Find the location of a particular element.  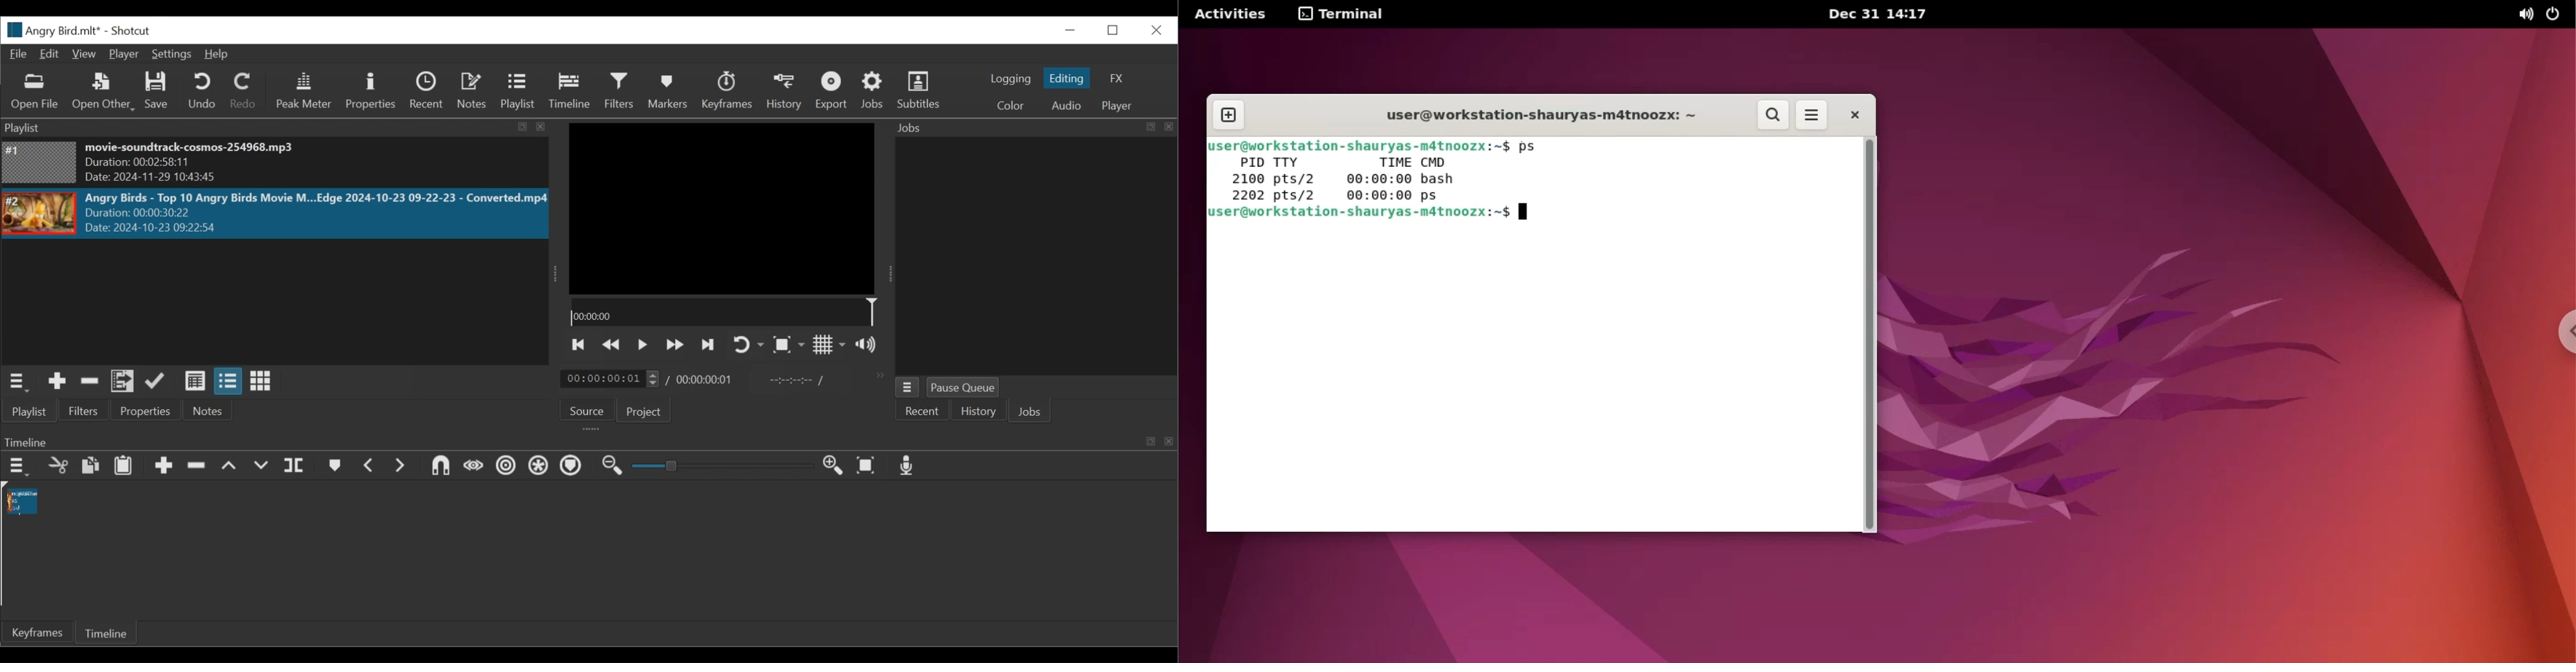

Shotcut is located at coordinates (133, 31).